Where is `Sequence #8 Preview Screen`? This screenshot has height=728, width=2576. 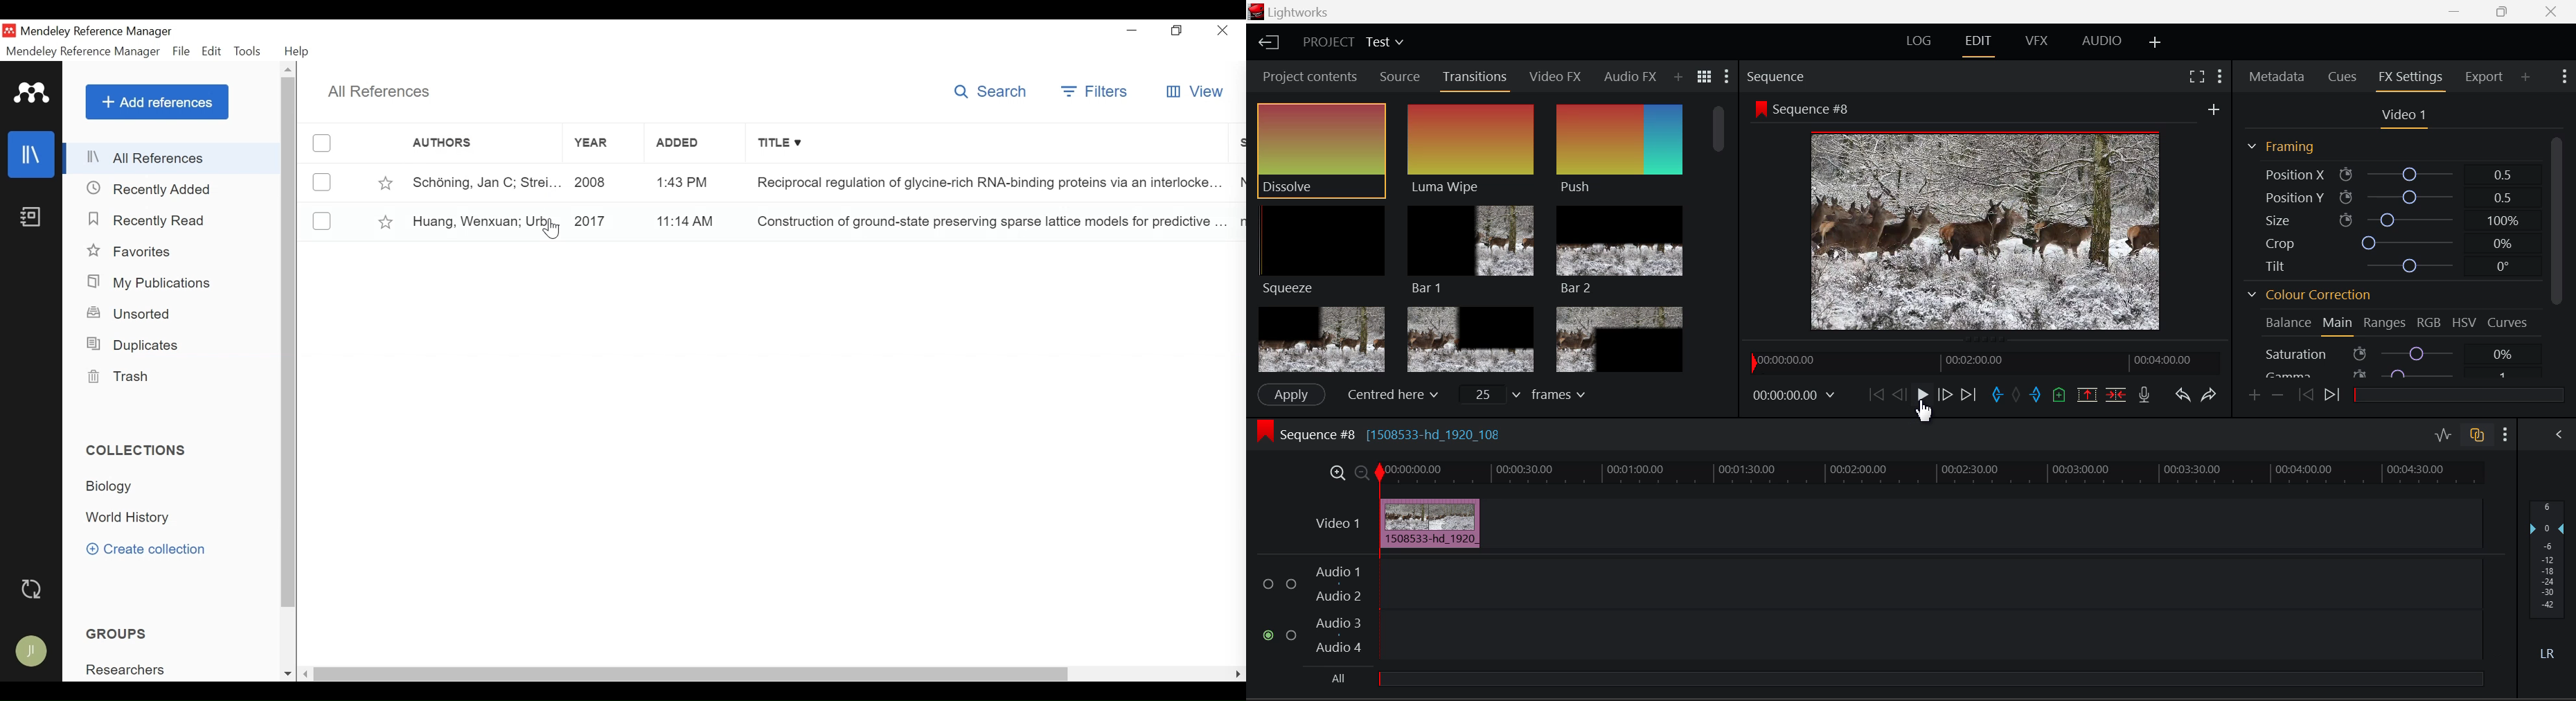
Sequence #8 Preview Screen is located at coordinates (1986, 216).